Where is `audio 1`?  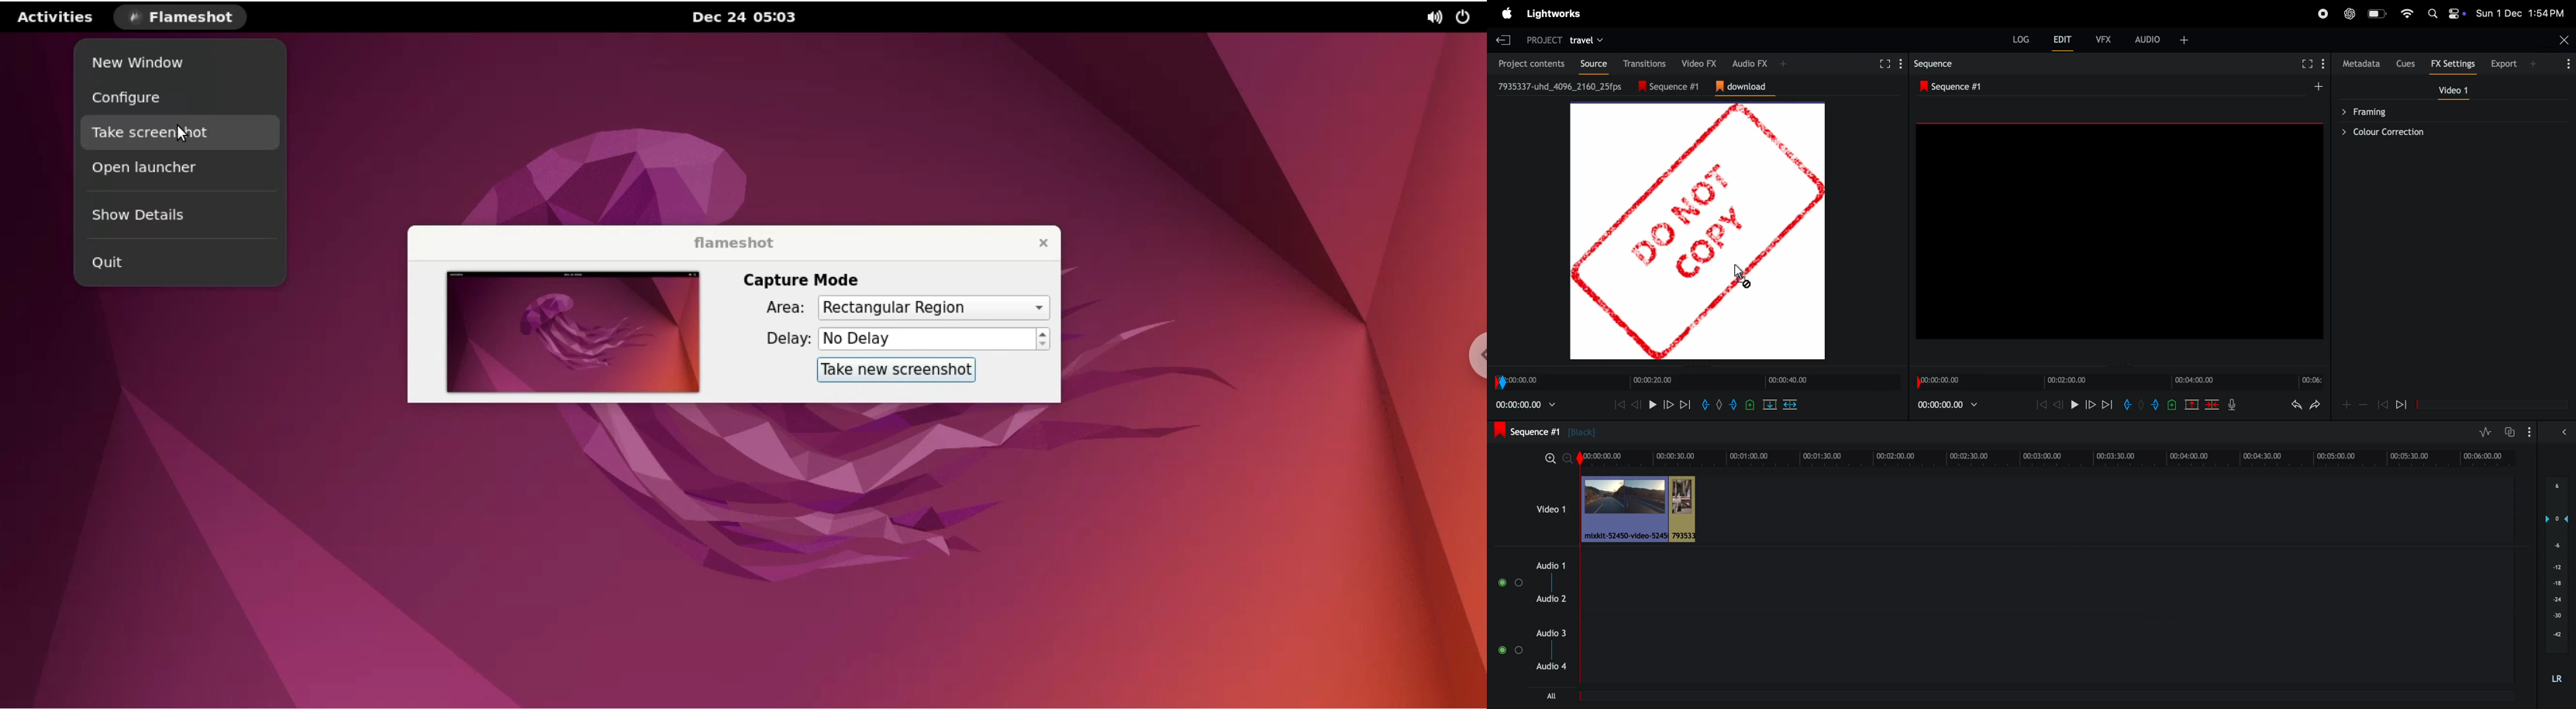
audio 1 is located at coordinates (1548, 566).